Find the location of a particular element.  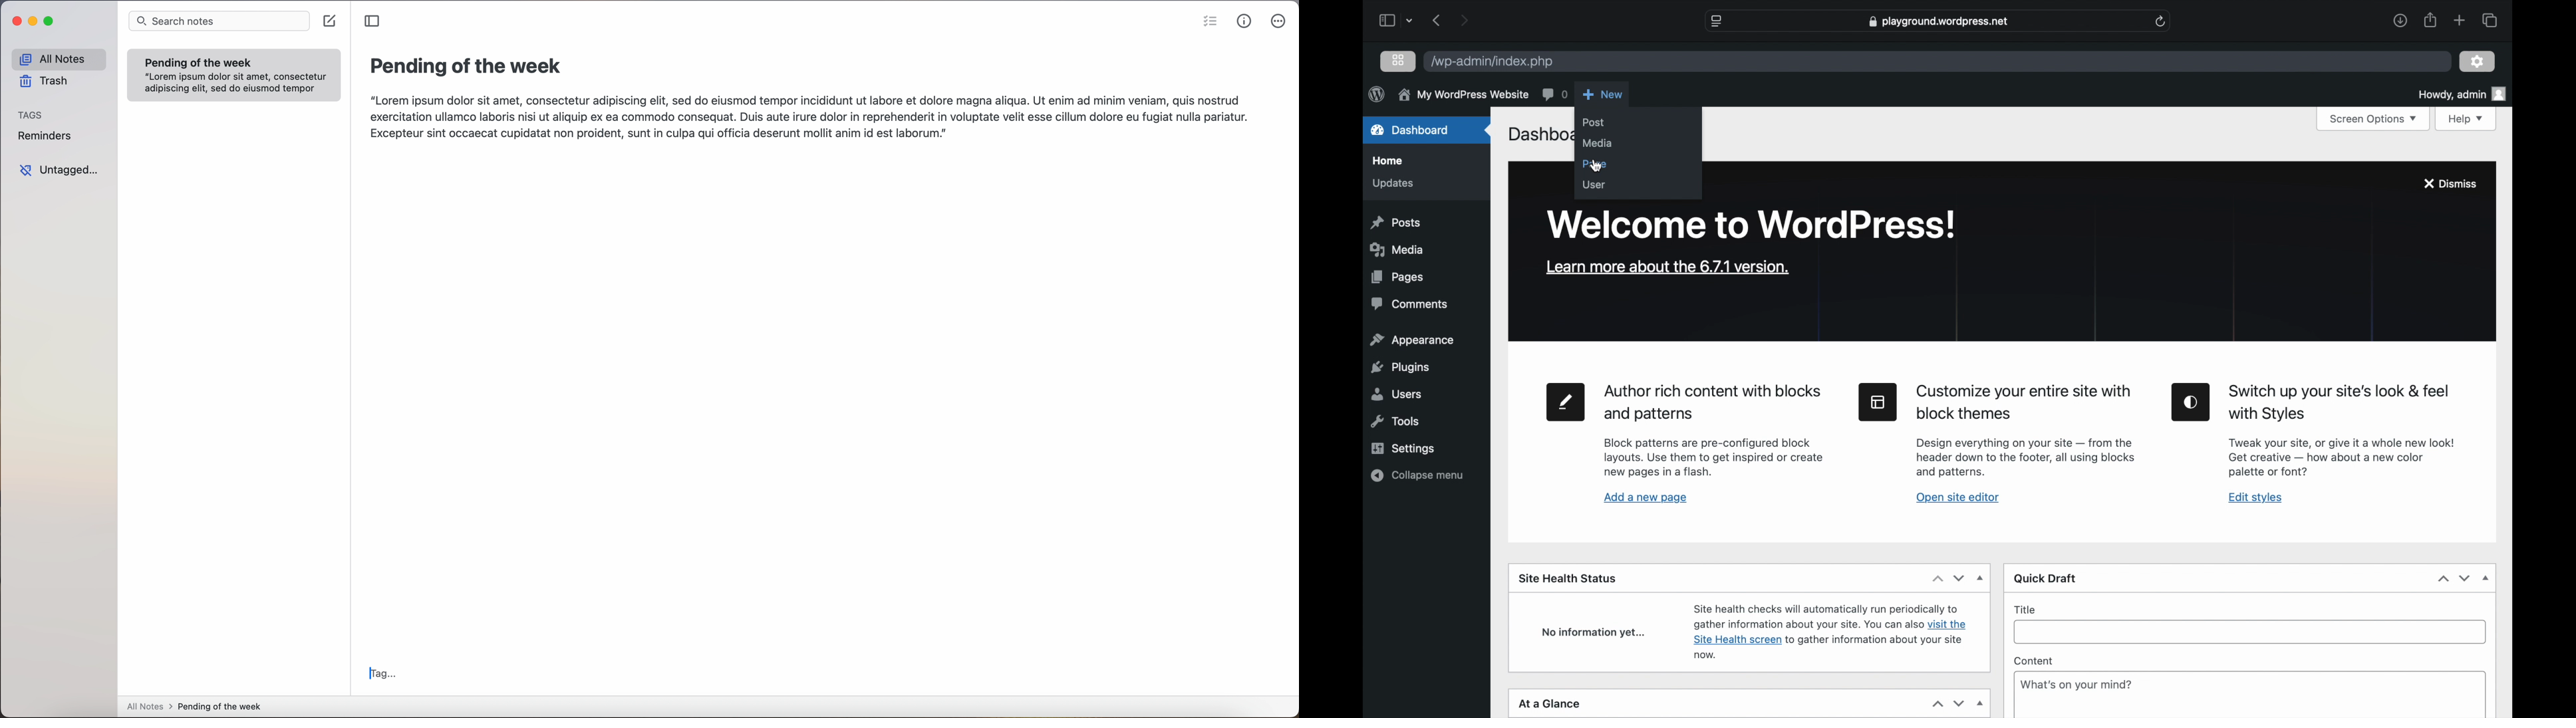

reminders is located at coordinates (47, 137).